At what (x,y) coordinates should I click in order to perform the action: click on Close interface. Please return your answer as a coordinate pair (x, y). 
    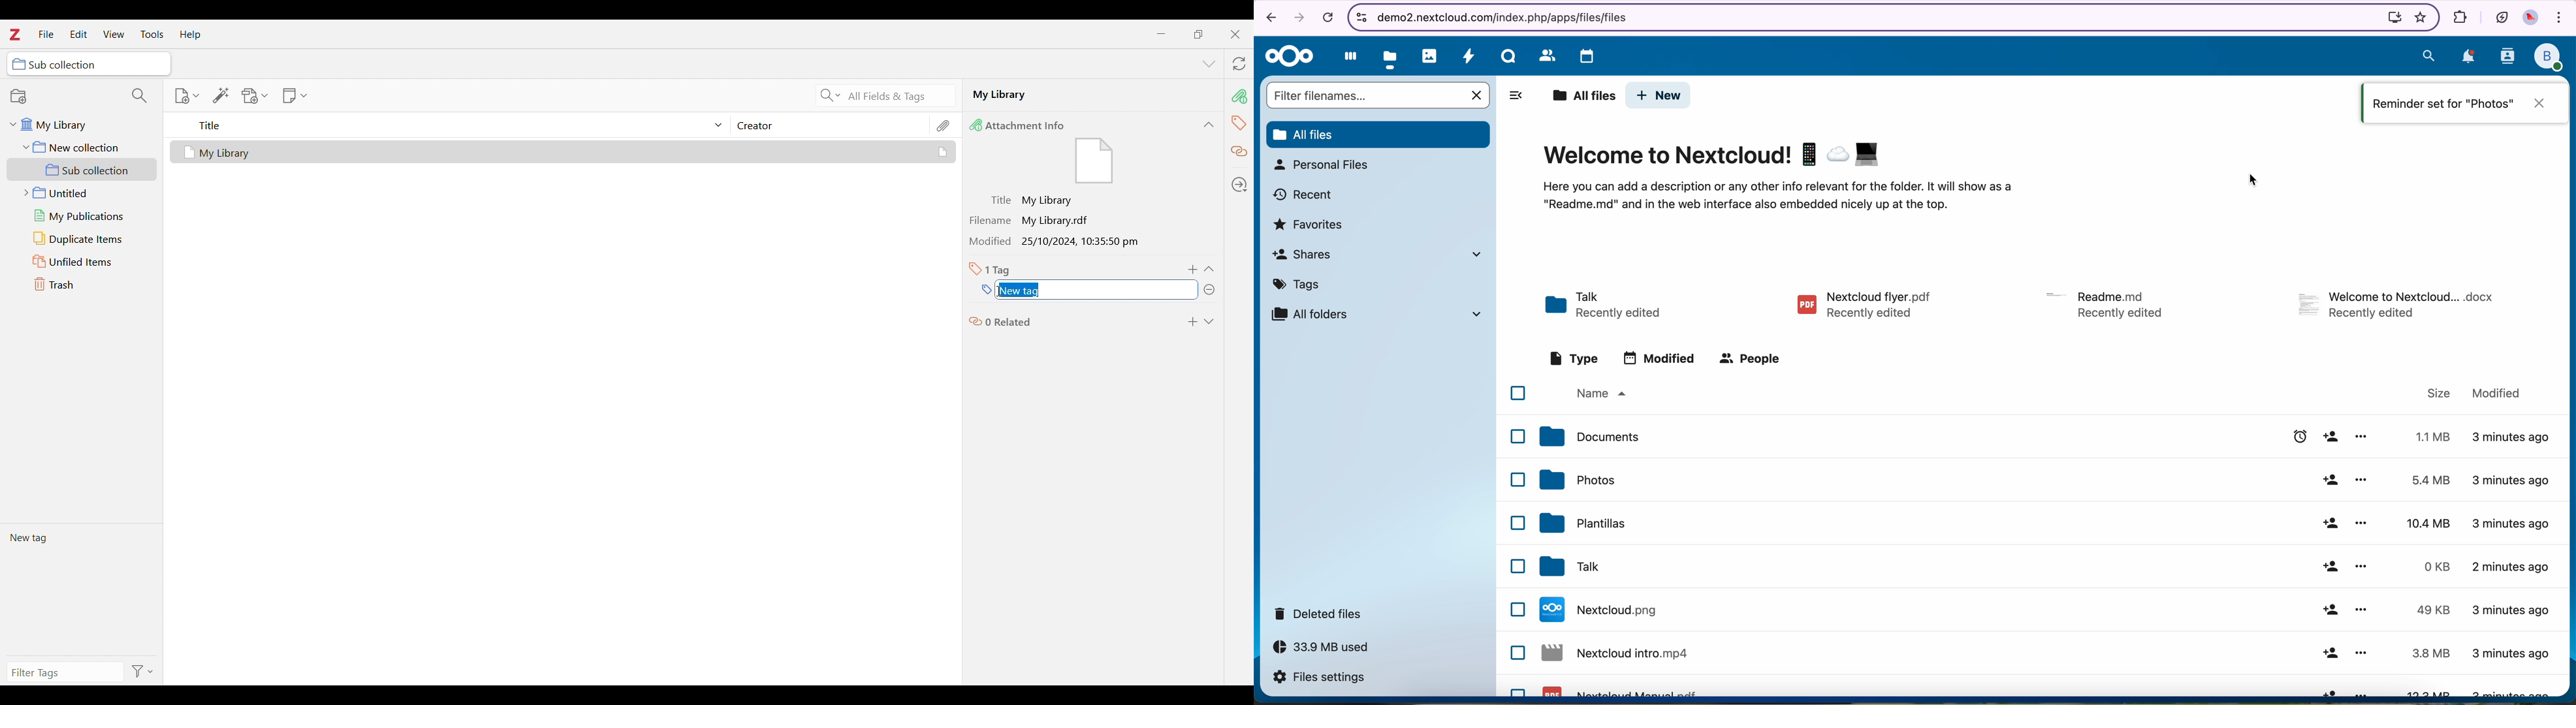
    Looking at the image, I should click on (1235, 34).